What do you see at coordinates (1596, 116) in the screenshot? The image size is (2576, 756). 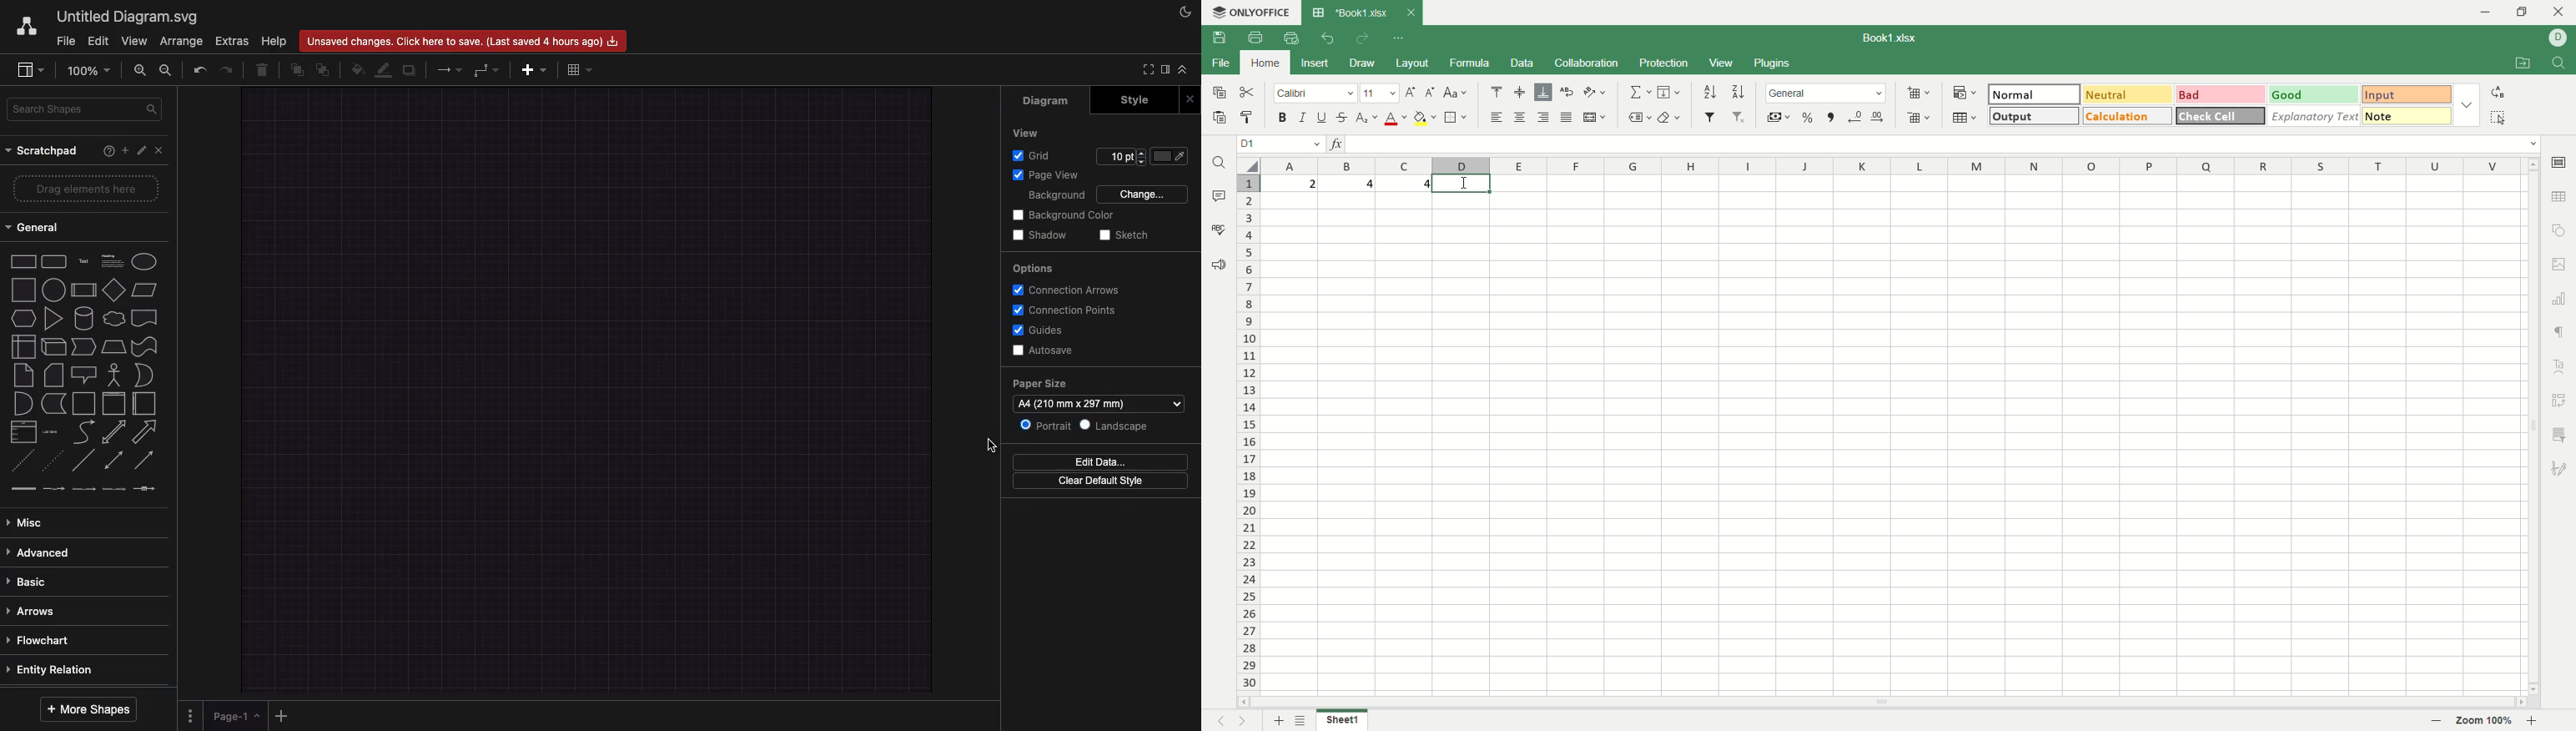 I see `merge and center` at bounding box center [1596, 116].